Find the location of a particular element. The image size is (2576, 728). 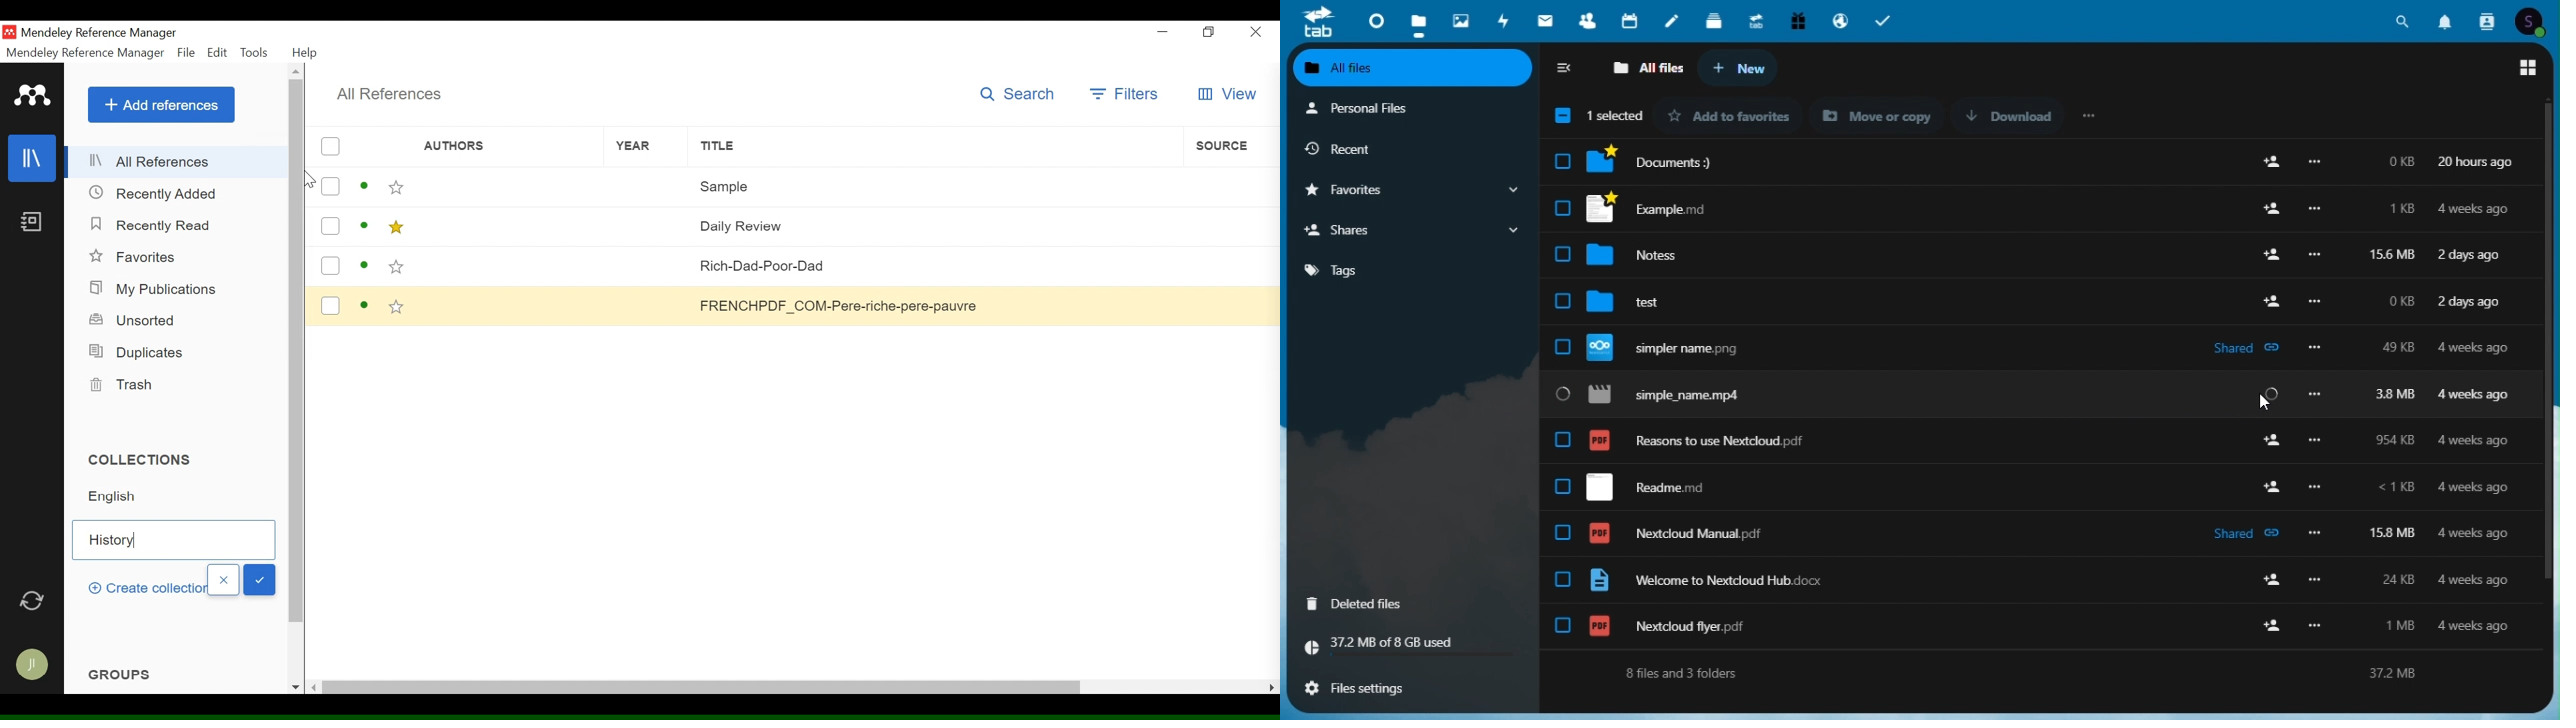

Search is located at coordinates (2406, 19).